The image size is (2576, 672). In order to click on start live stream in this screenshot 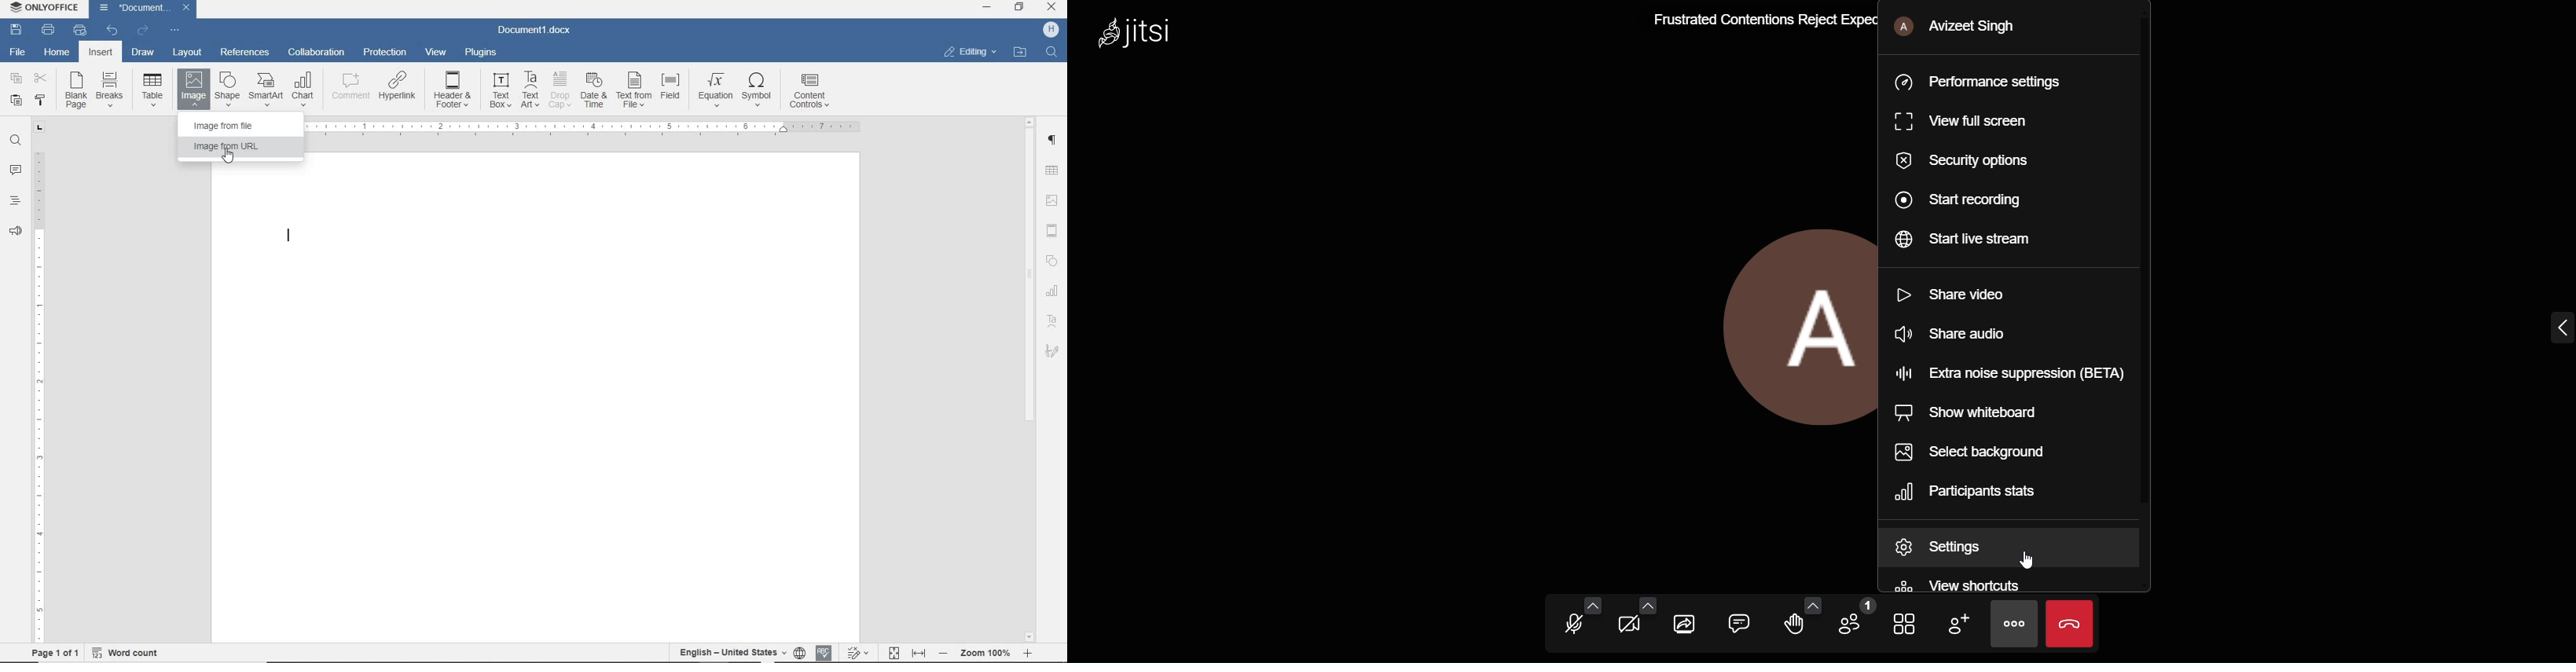, I will do `click(1973, 242)`.